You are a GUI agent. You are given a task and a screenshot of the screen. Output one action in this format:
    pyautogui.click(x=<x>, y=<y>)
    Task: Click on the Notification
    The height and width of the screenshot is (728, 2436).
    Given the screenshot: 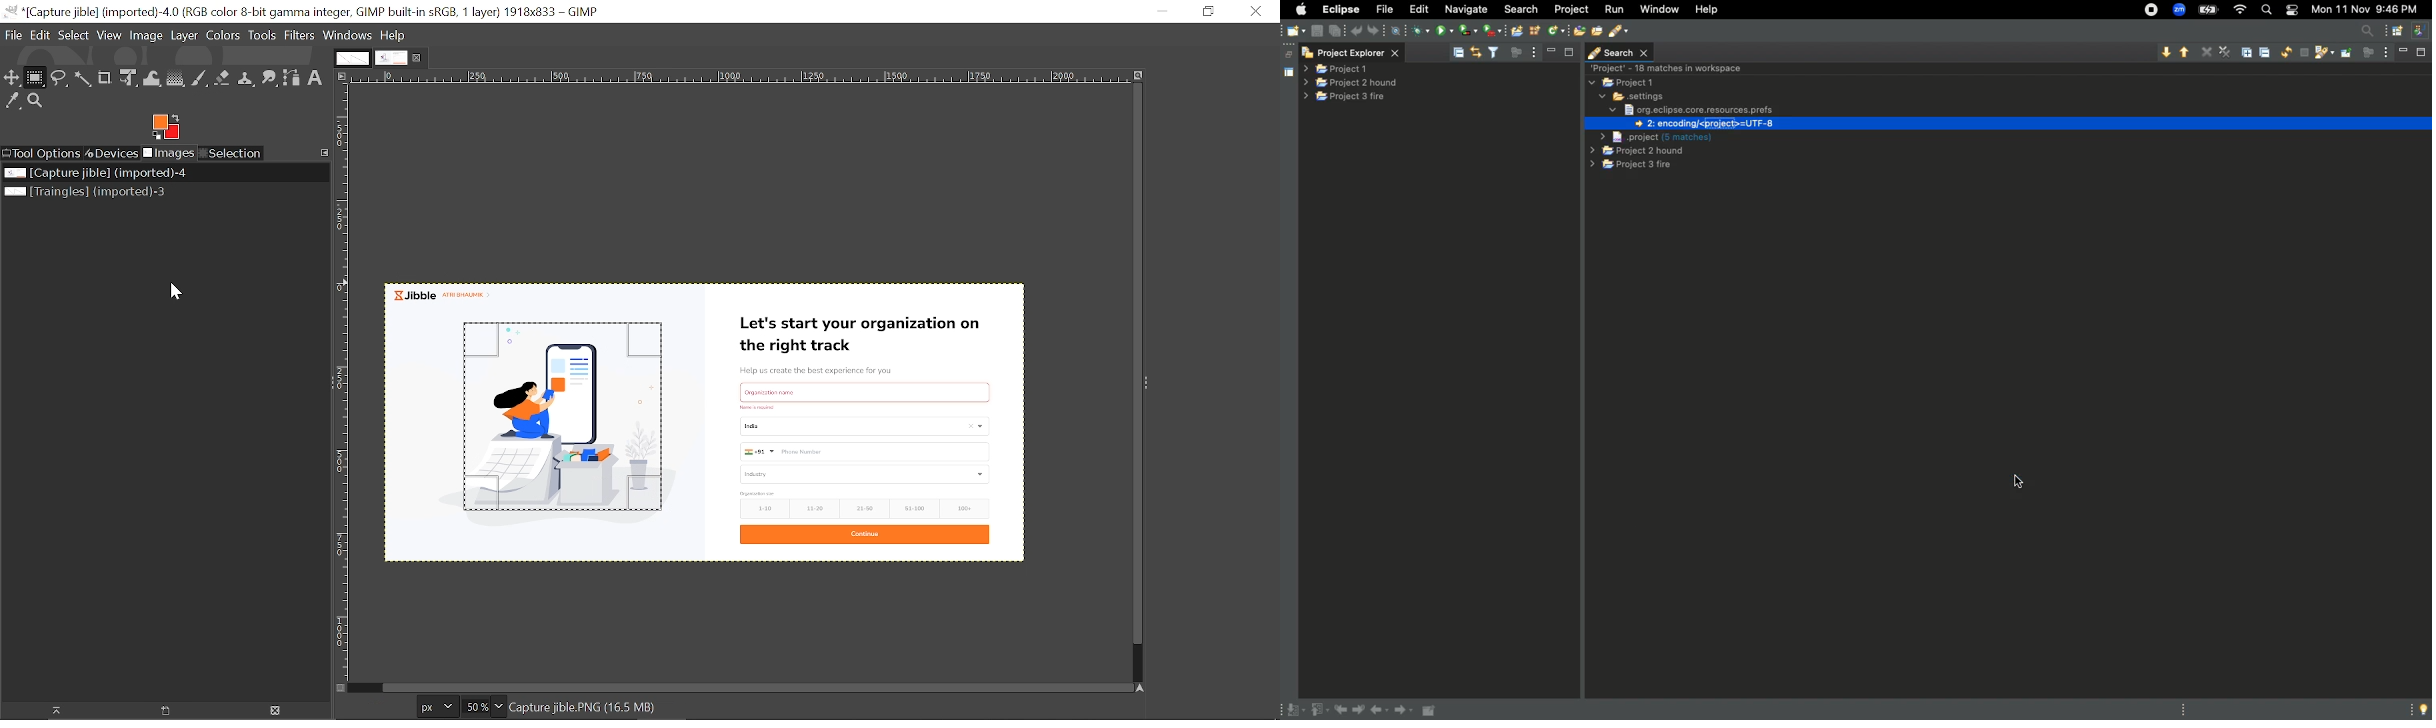 What is the action you would take?
    pyautogui.click(x=2290, y=11)
    